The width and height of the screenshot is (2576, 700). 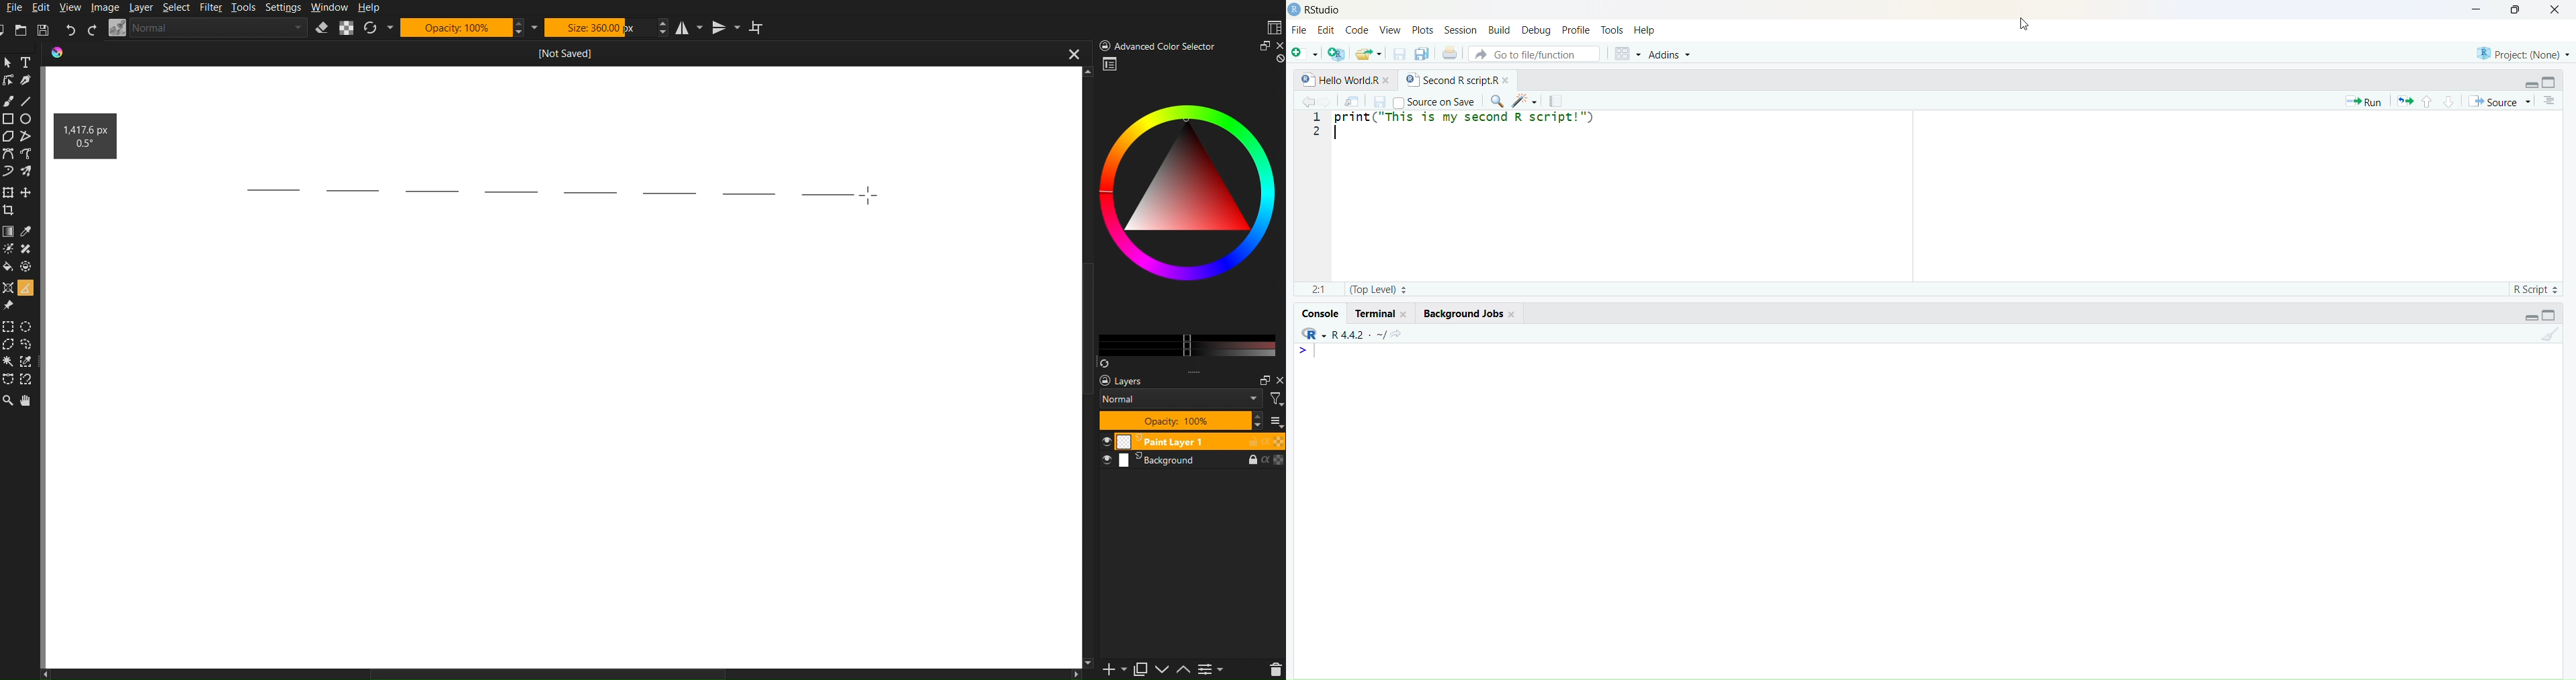 What do you see at coordinates (2518, 9) in the screenshot?
I see `Maximize` at bounding box center [2518, 9].